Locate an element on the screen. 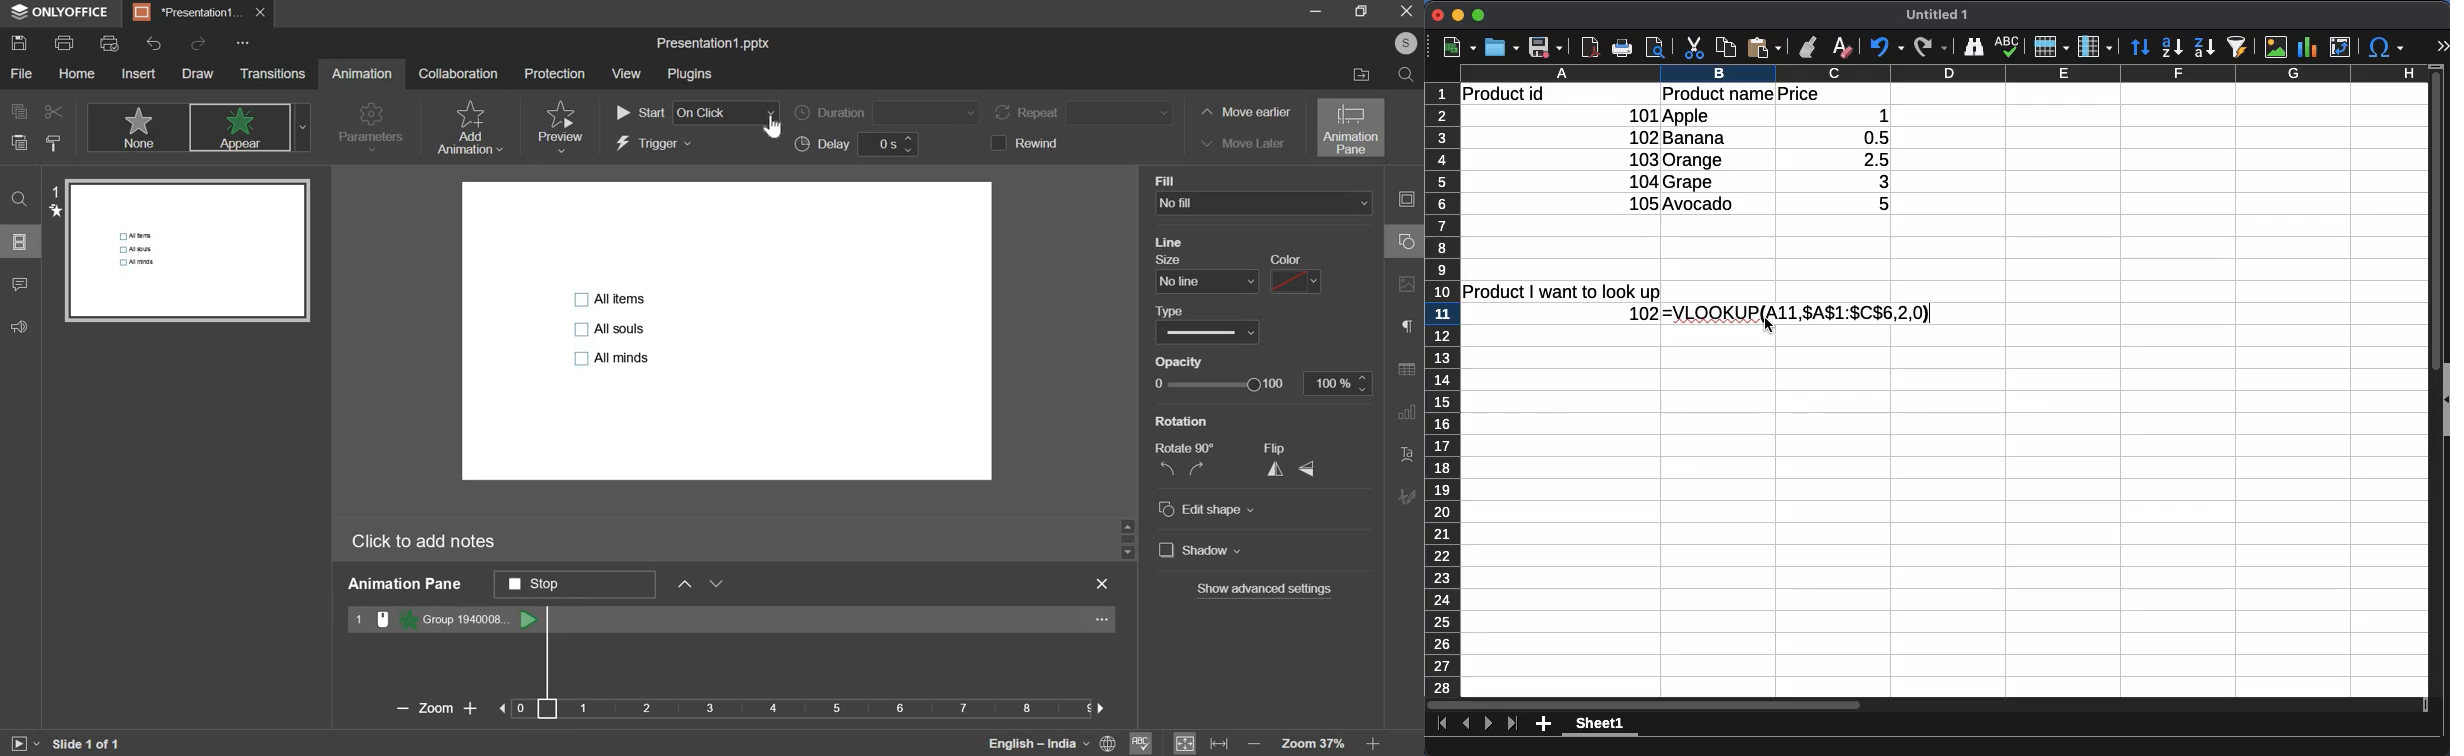 Image resolution: width=2464 pixels, height=756 pixels. save is located at coordinates (18, 42).